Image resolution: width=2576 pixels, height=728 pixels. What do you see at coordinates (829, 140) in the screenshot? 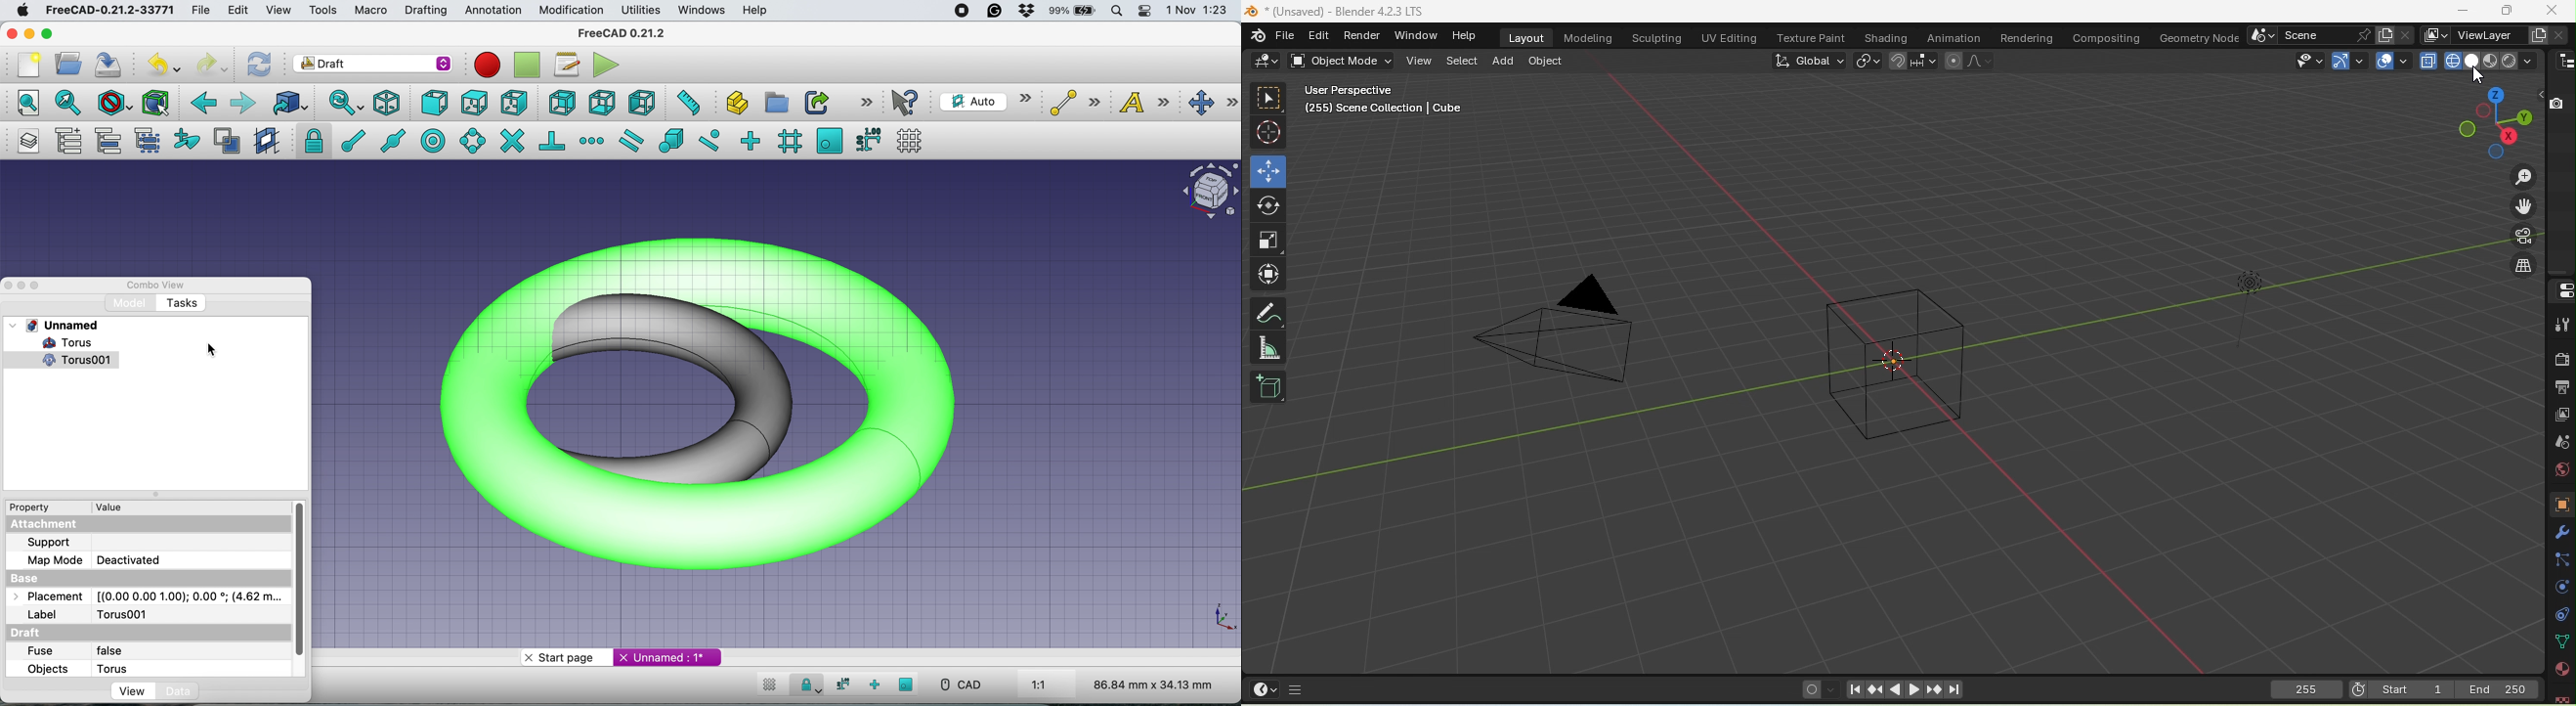
I see `snap working plane` at bounding box center [829, 140].